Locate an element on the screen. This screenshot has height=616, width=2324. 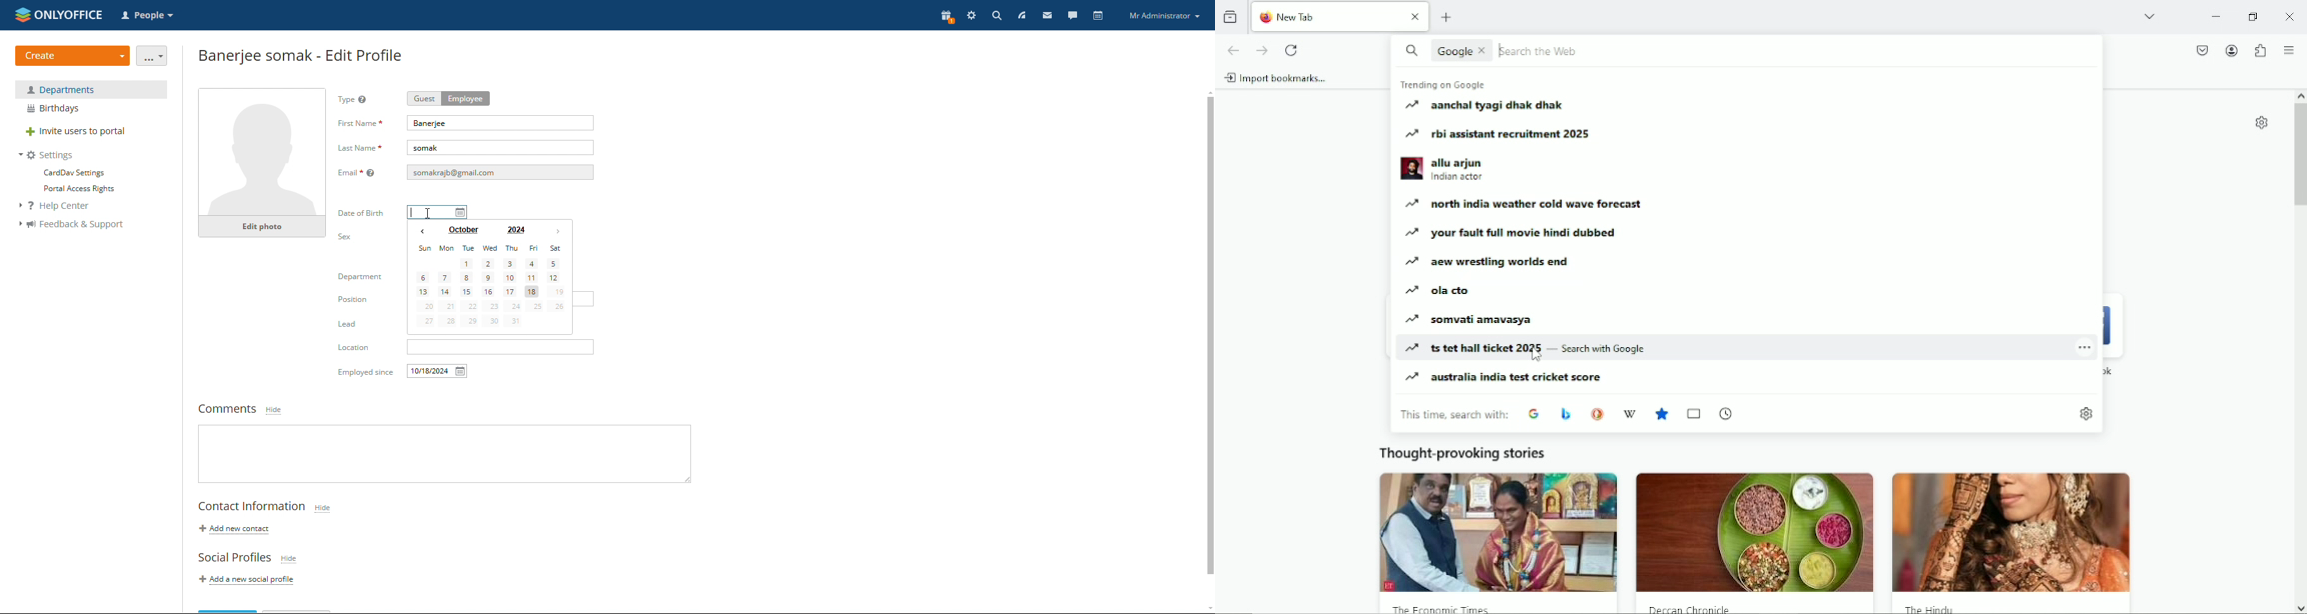
wikipedia is located at coordinates (1628, 412).